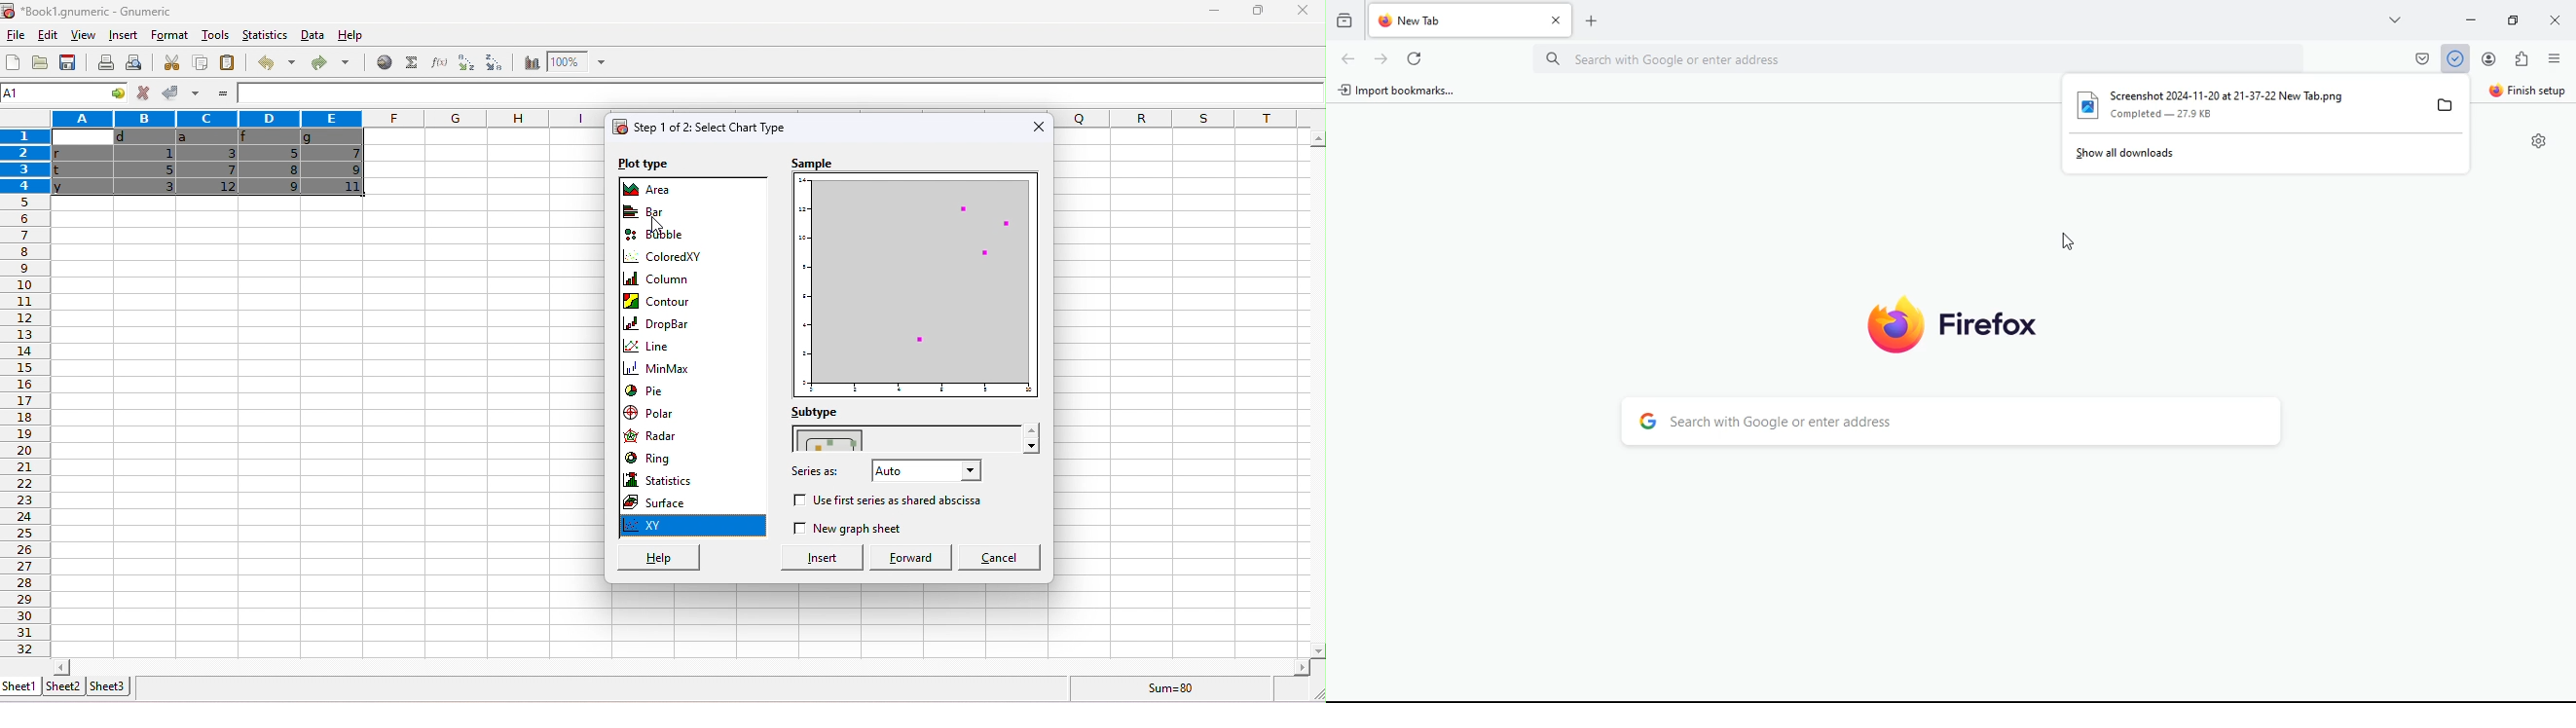 The width and height of the screenshot is (2576, 728). I want to click on tab, so click(1473, 20).